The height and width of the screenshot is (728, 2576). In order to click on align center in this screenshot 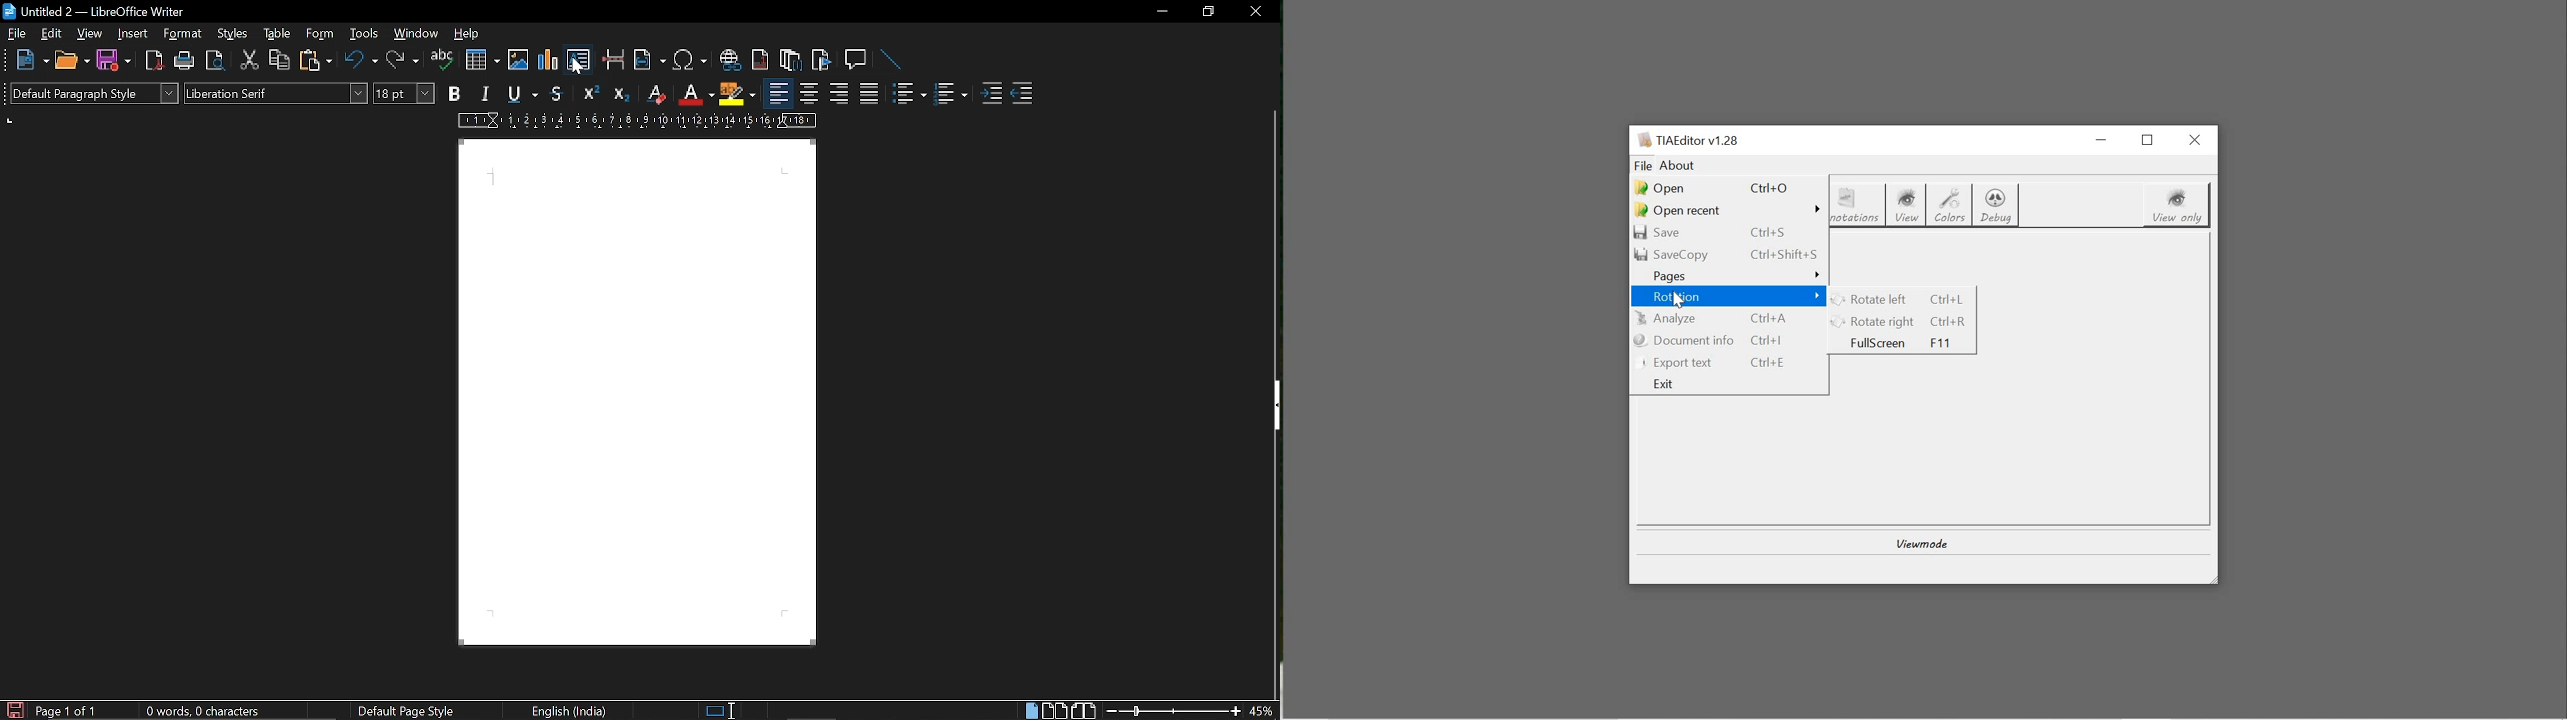, I will do `click(809, 95)`.